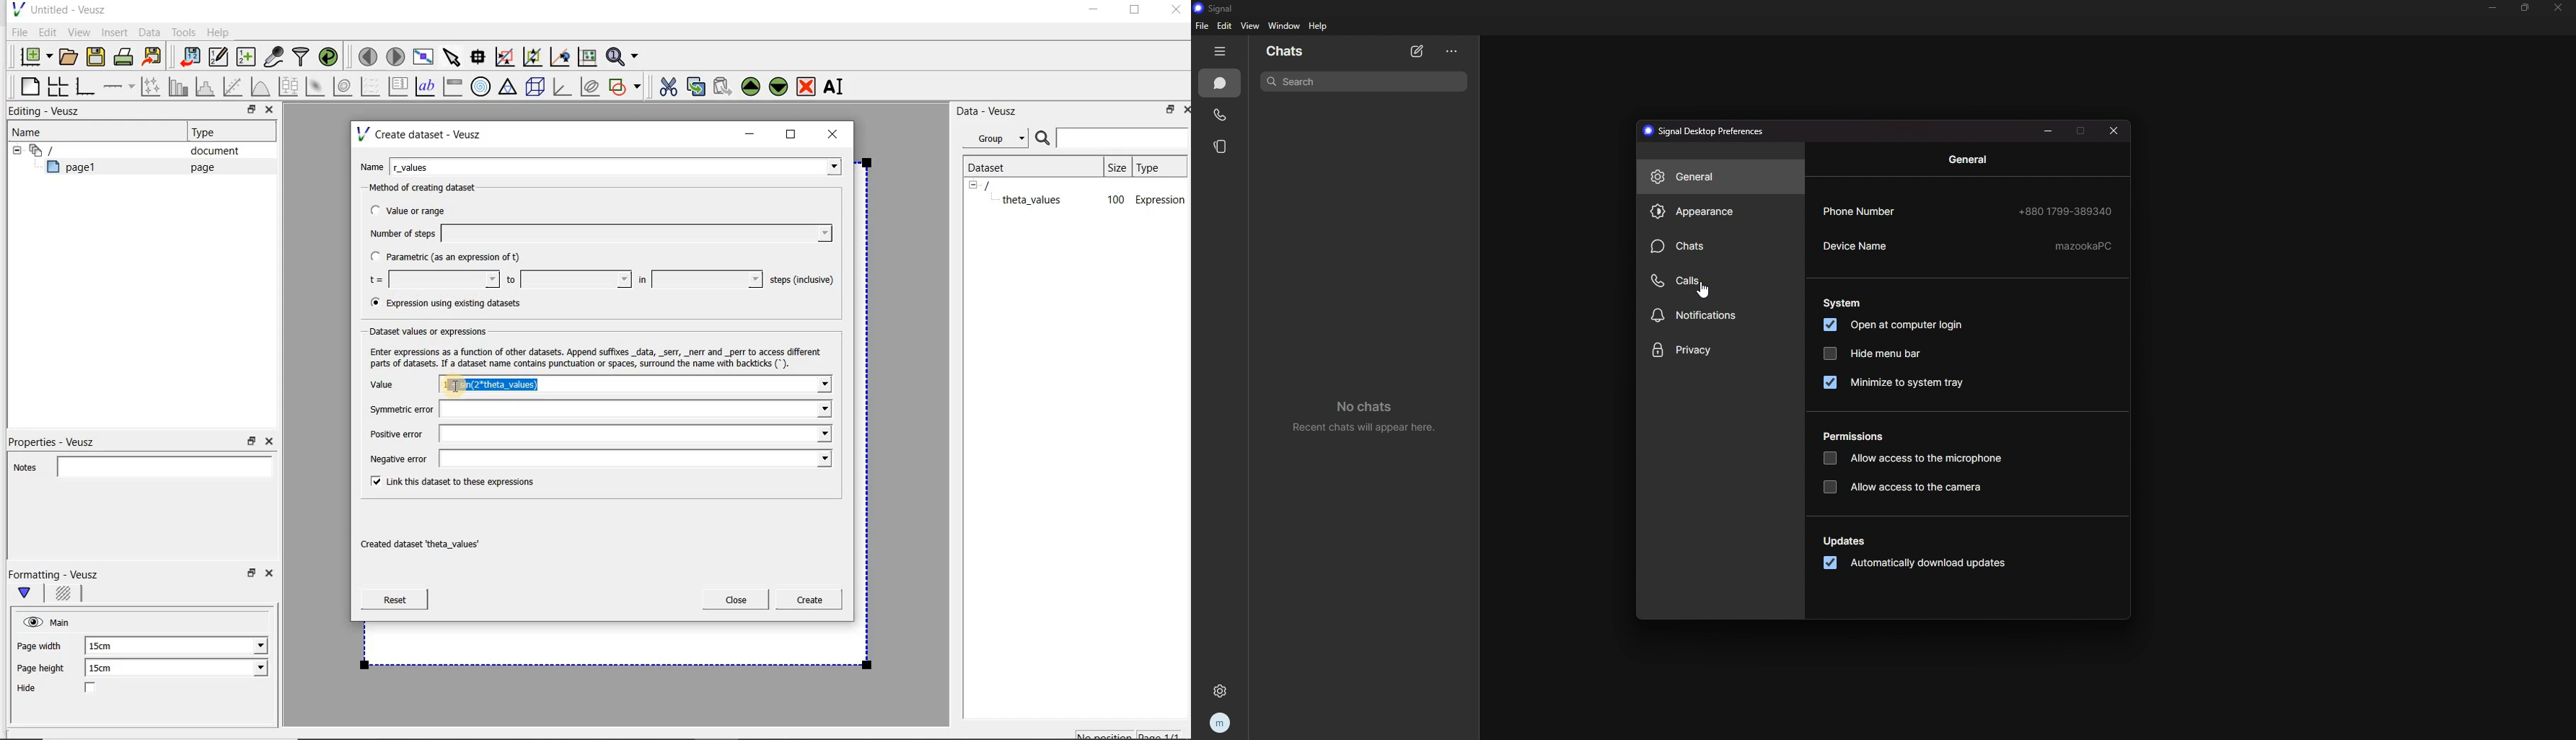 The image size is (2576, 756). Describe the element at coordinates (1718, 213) in the screenshot. I see `appearance` at that location.